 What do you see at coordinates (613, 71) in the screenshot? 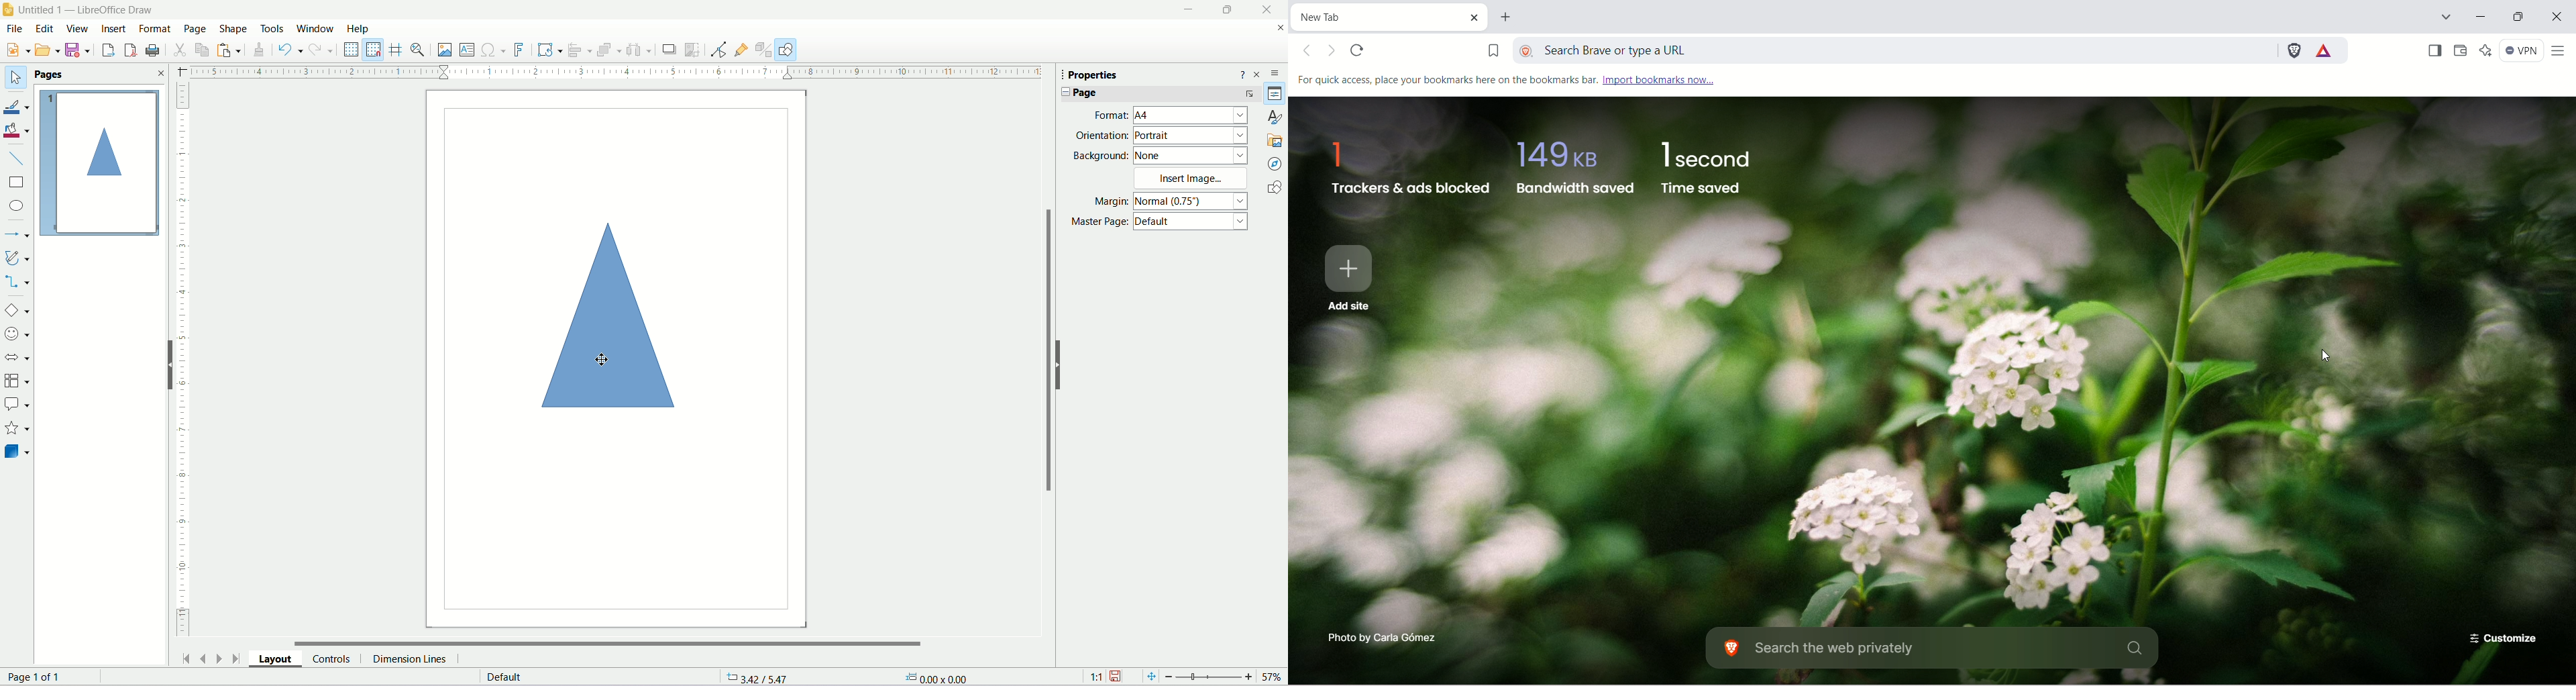
I see `Horizontal Ruler` at bounding box center [613, 71].